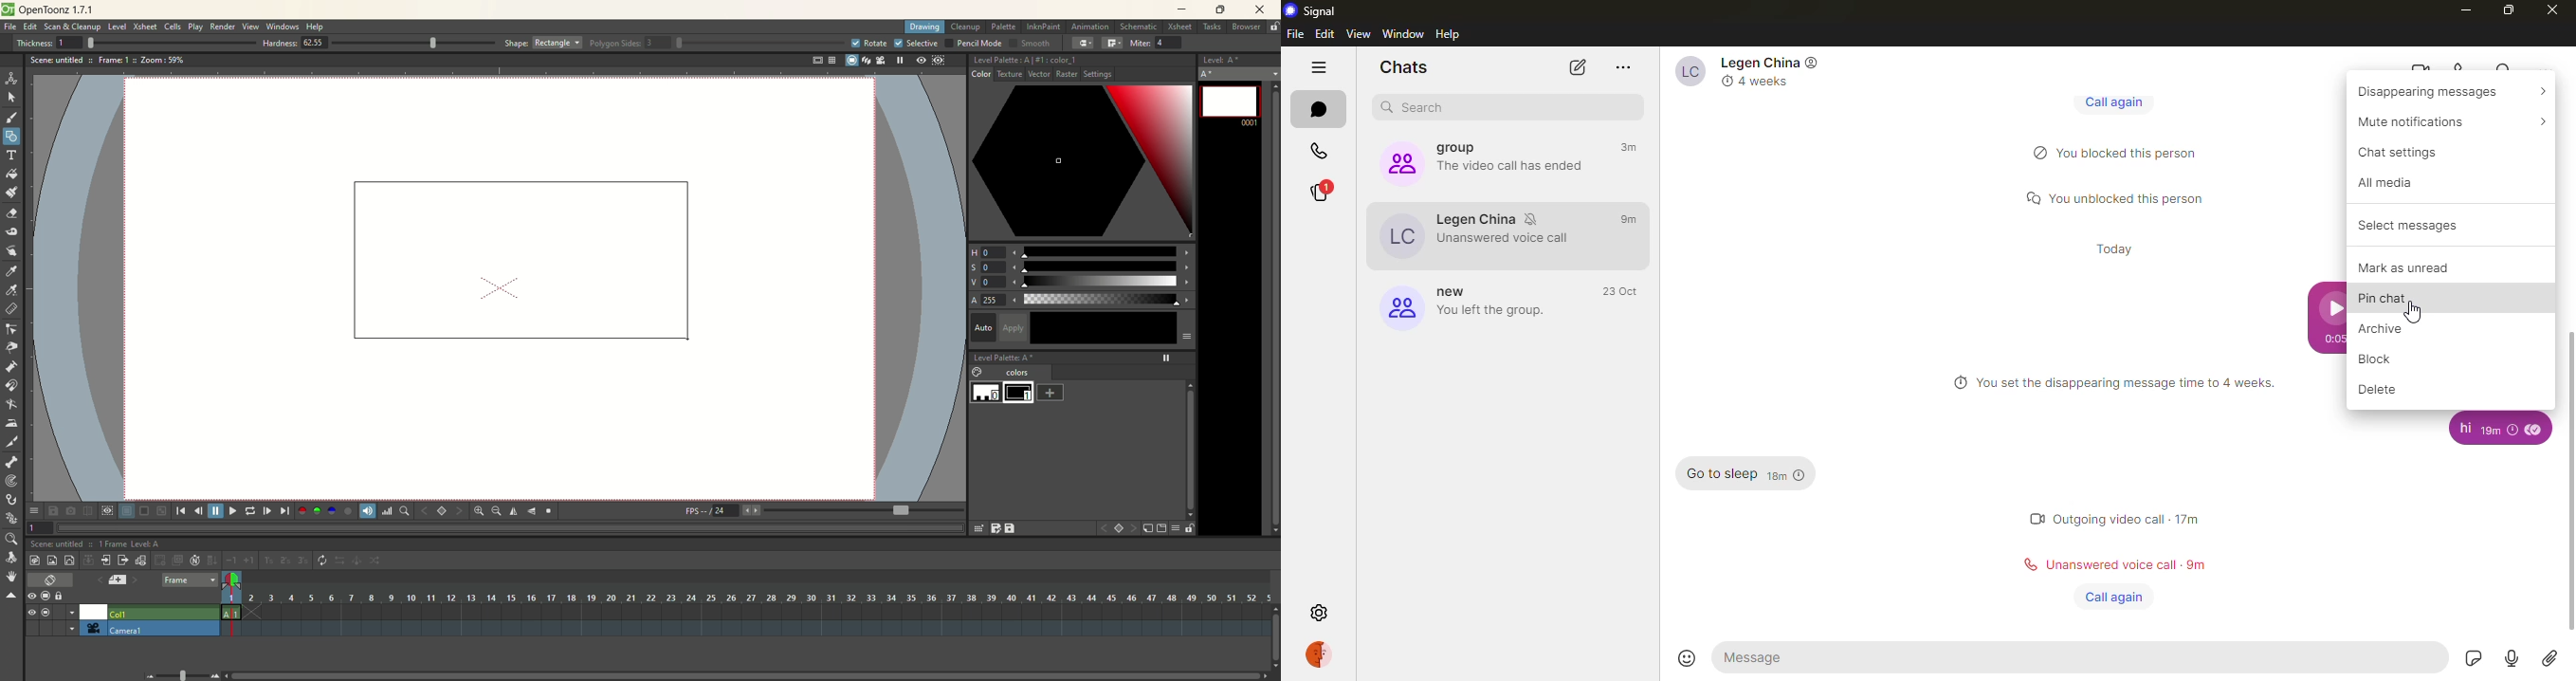 The image size is (2576, 700). Describe the element at coordinates (1486, 230) in the screenshot. I see `contact` at that location.